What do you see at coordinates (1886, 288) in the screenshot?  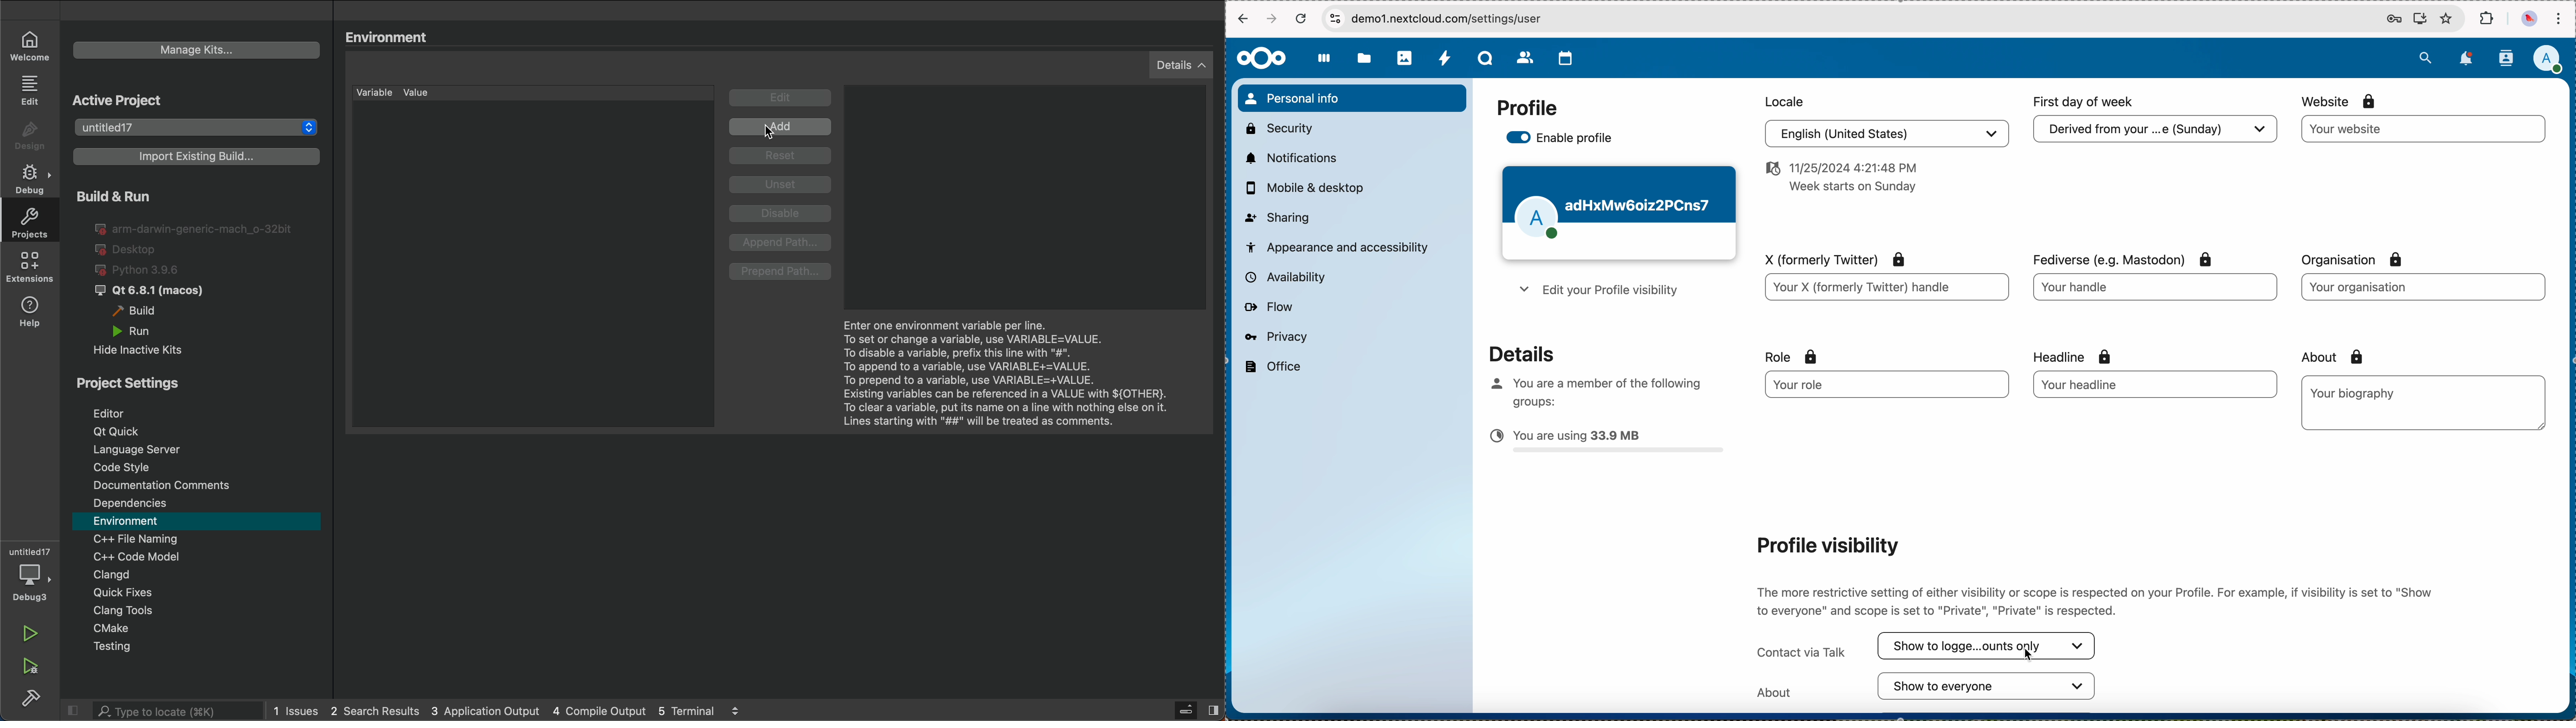 I see `your X` at bounding box center [1886, 288].